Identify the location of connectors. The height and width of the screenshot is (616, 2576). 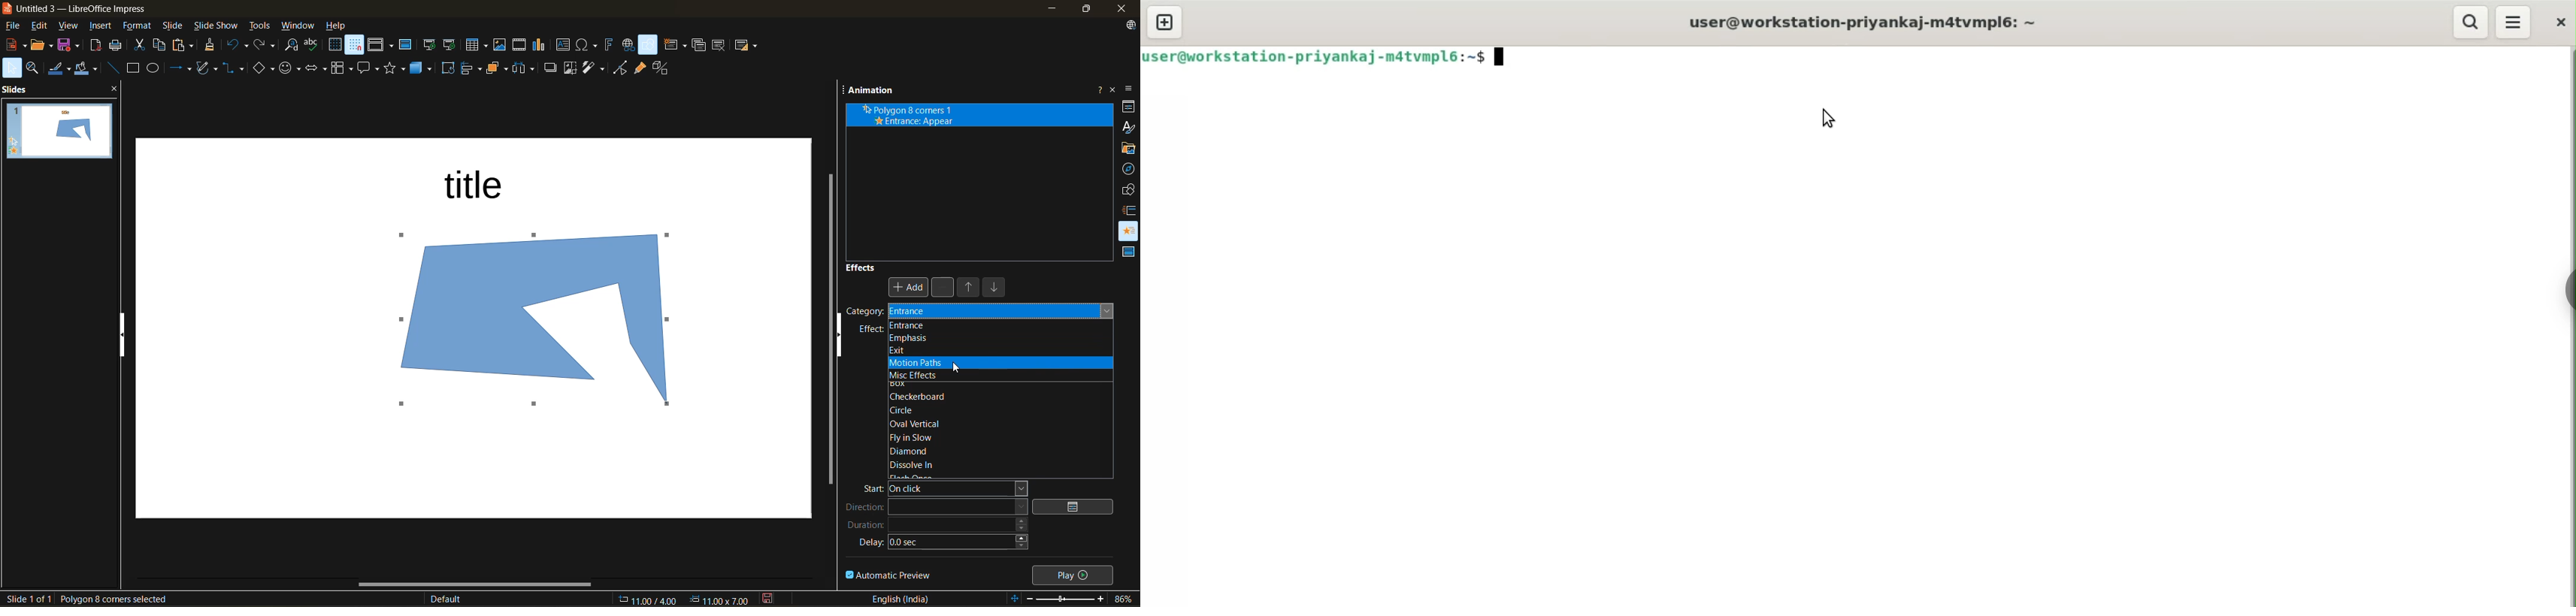
(235, 68).